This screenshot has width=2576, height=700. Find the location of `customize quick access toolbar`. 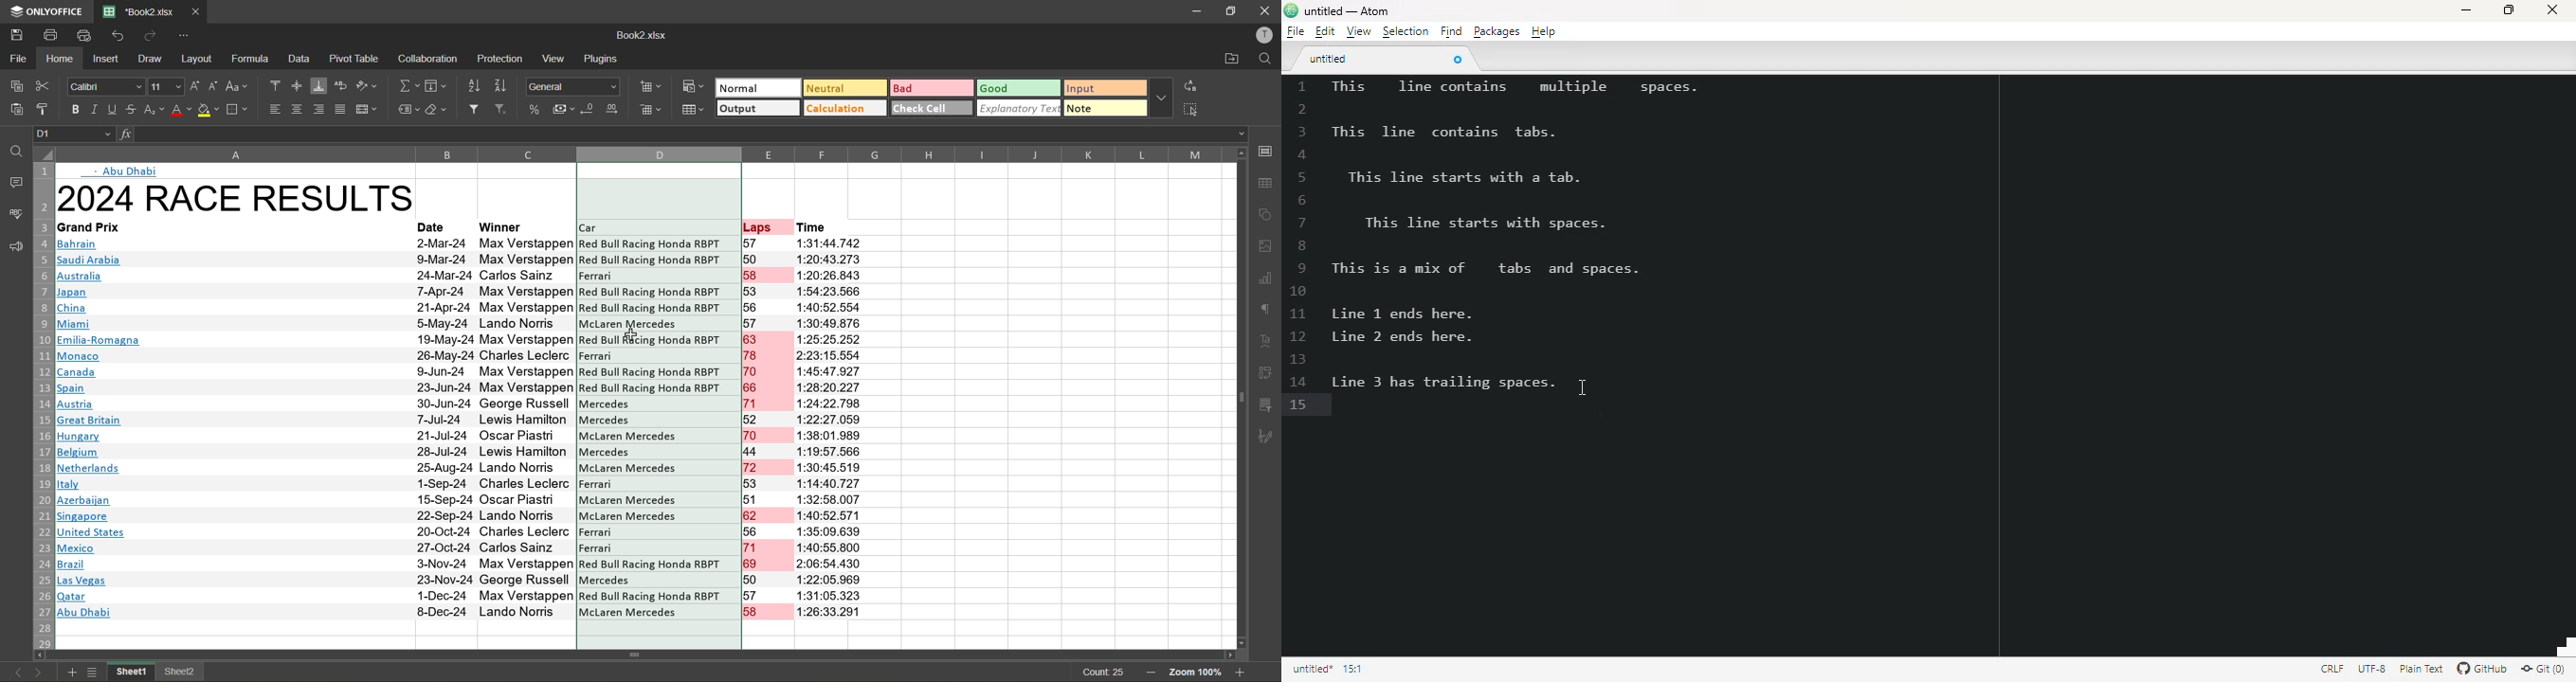

customize quick access toolbar is located at coordinates (188, 35).